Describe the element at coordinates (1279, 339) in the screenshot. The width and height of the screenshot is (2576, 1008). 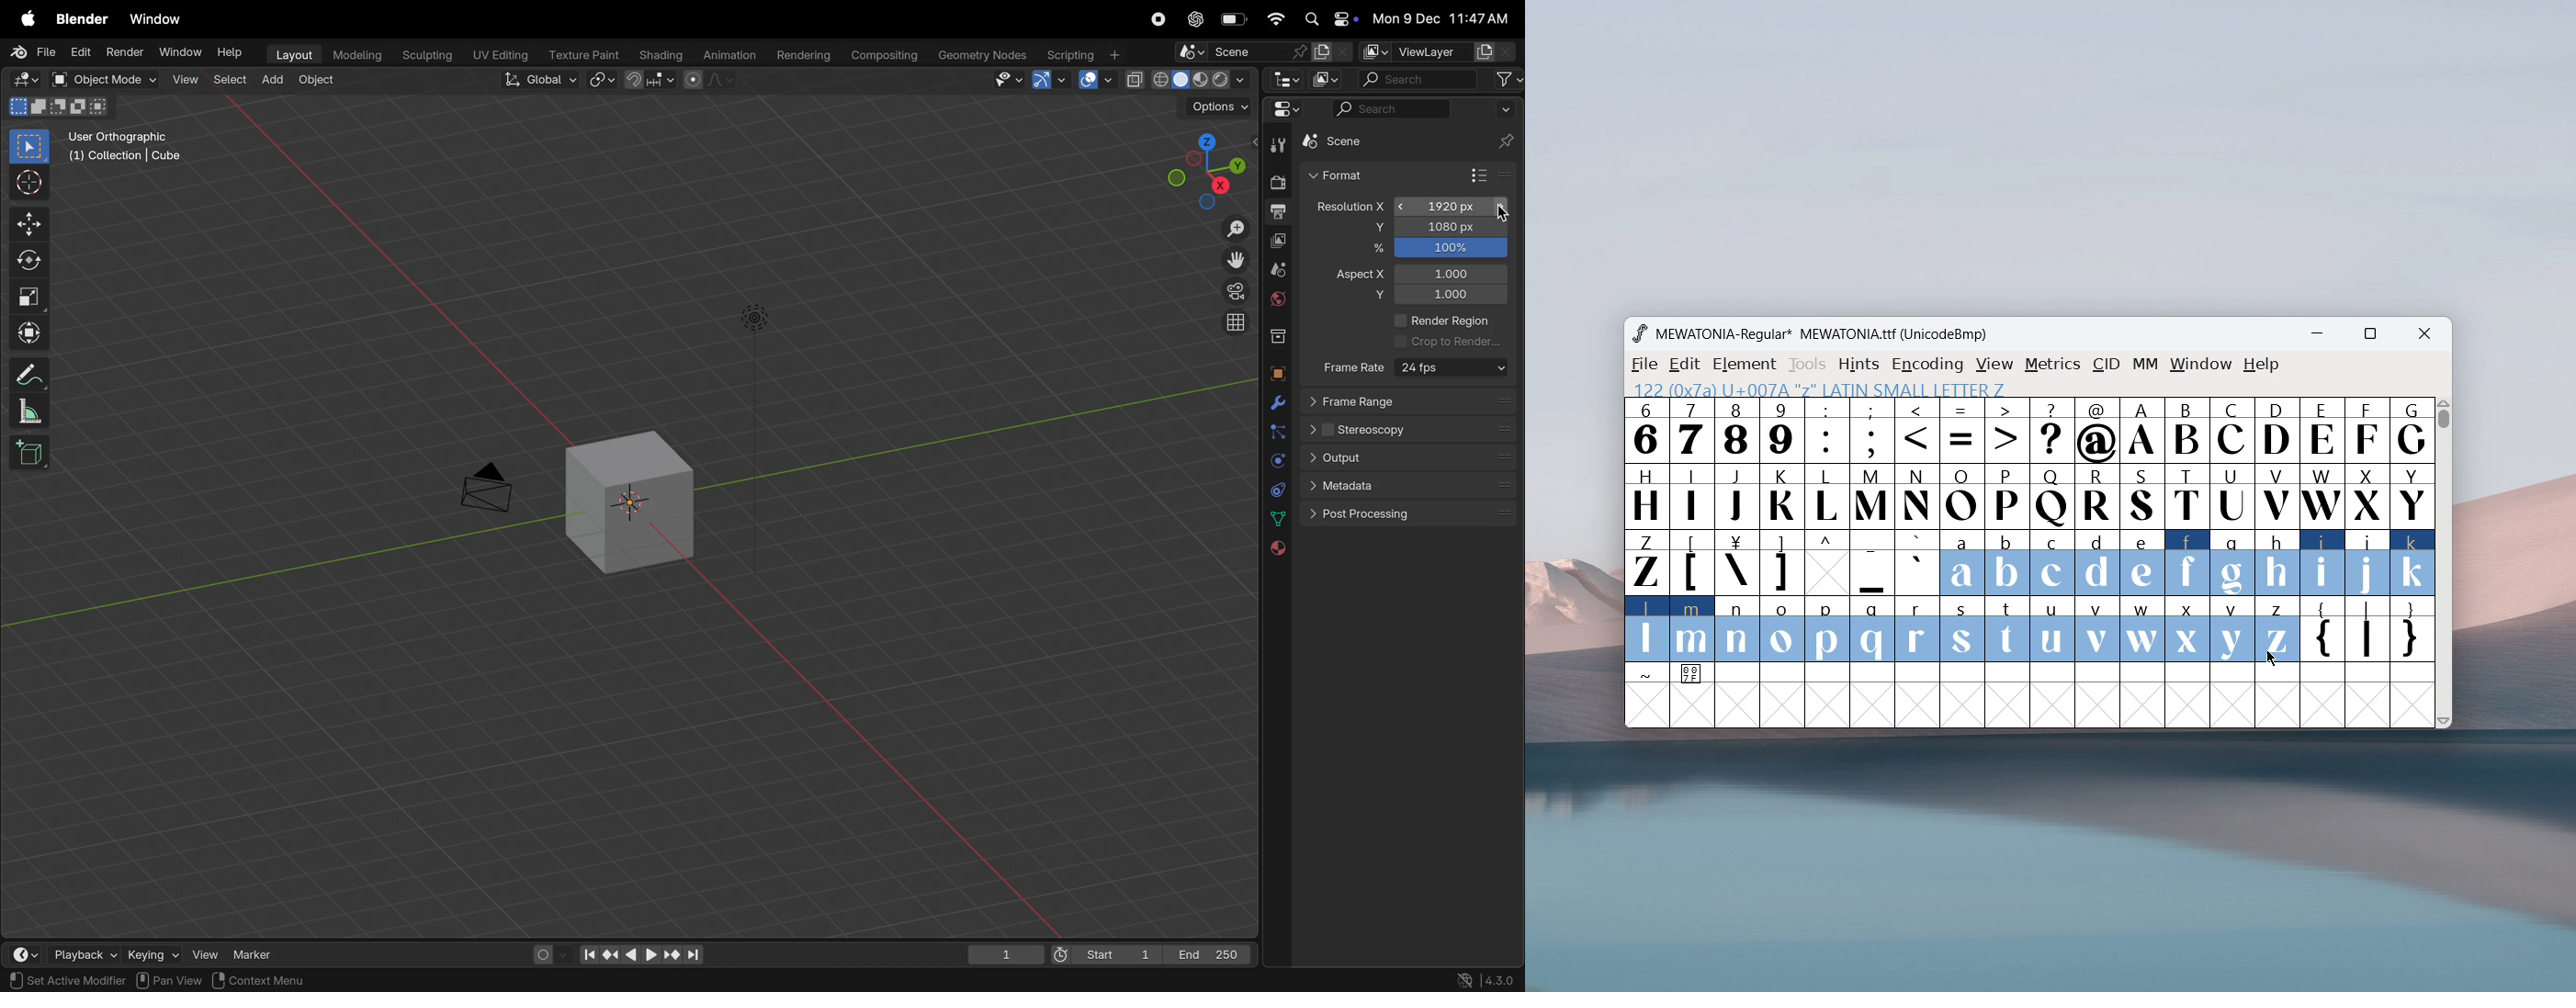
I see `collection` at that location.